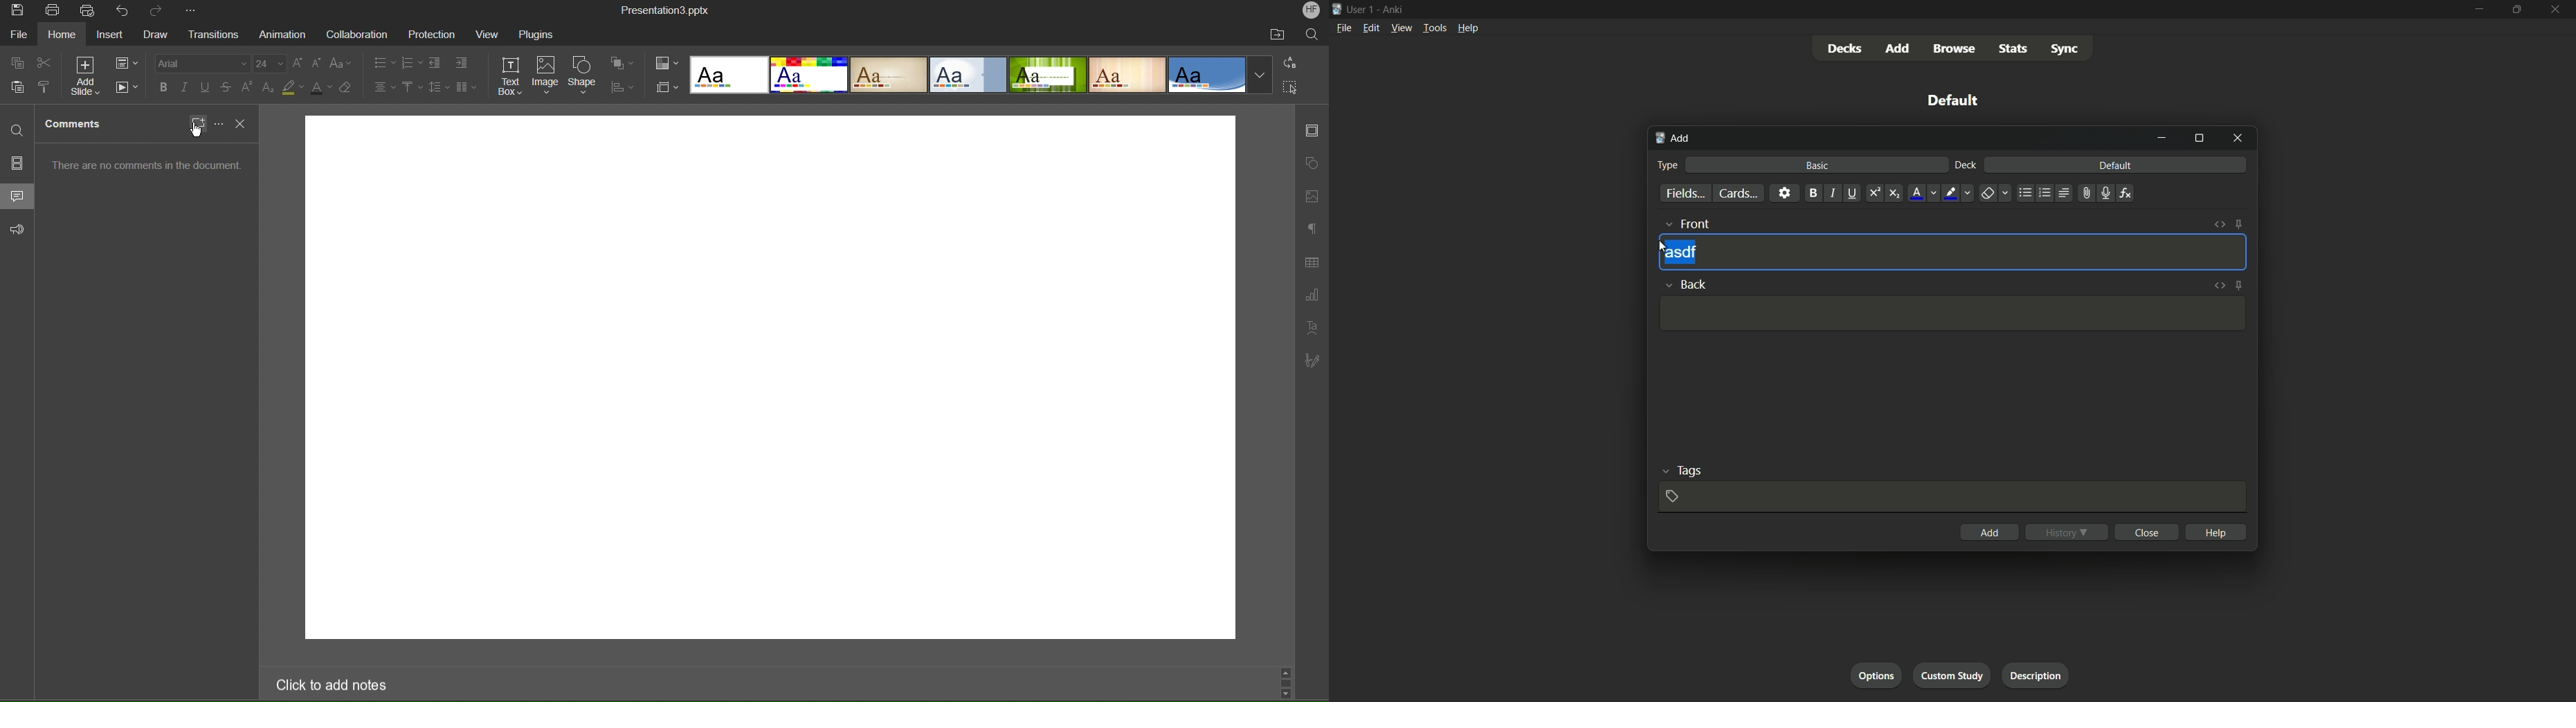 The image size is (2576, 728). I want to click on maximize, so click(2516, 8).